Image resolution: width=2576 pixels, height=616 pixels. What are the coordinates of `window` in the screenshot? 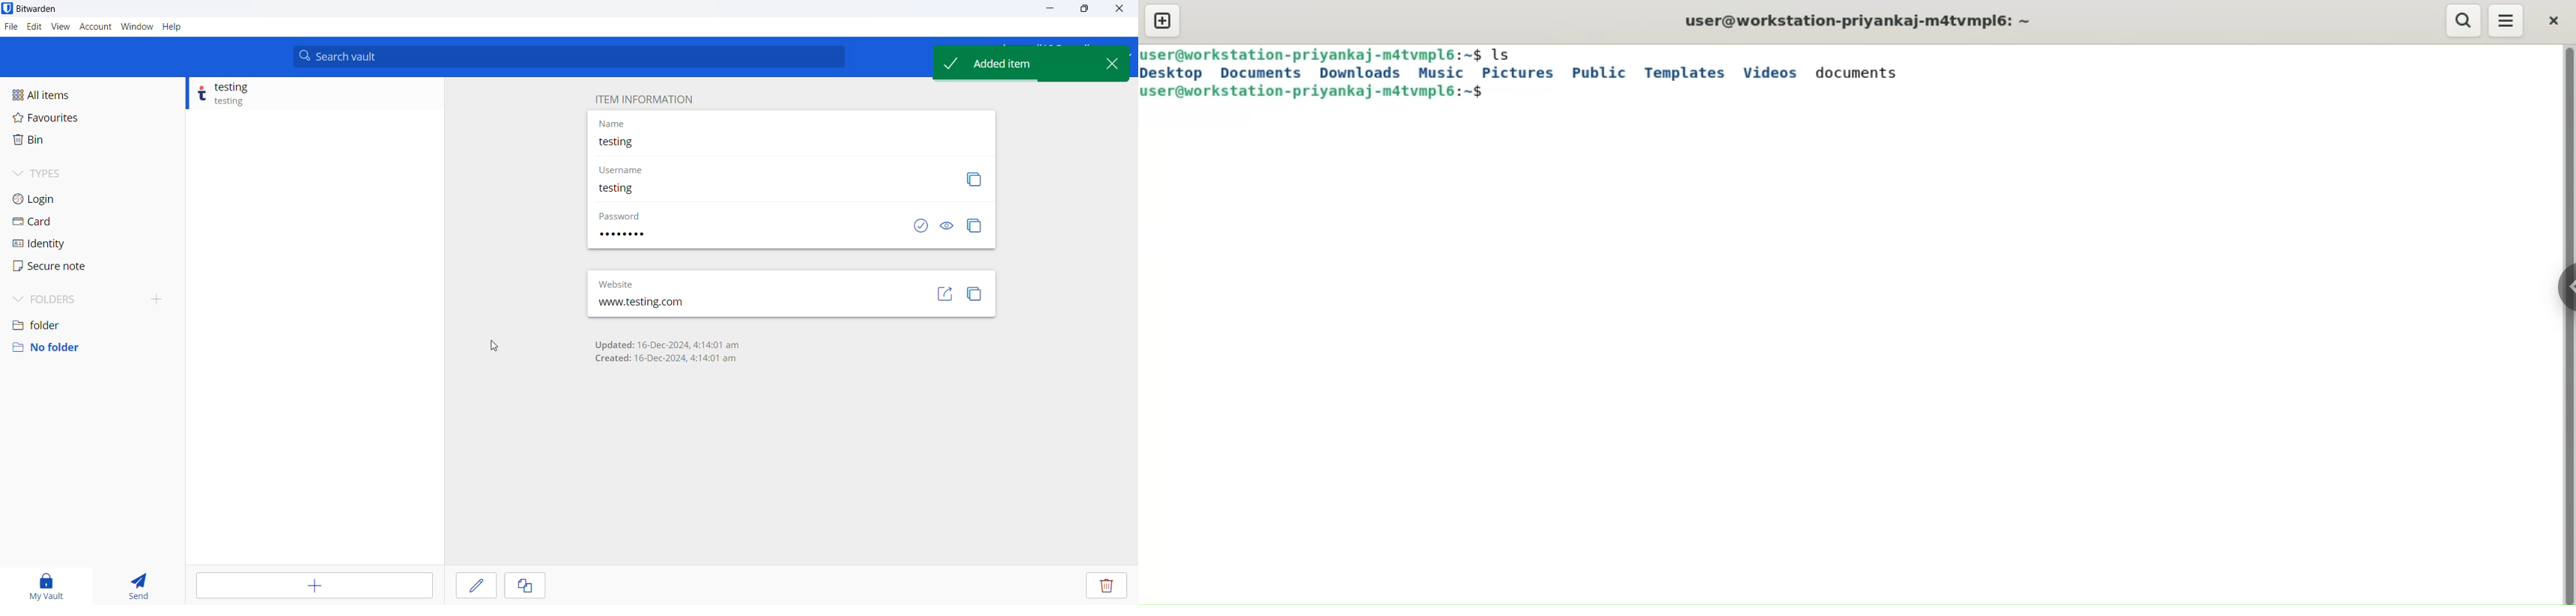 It's located at (137, 27).